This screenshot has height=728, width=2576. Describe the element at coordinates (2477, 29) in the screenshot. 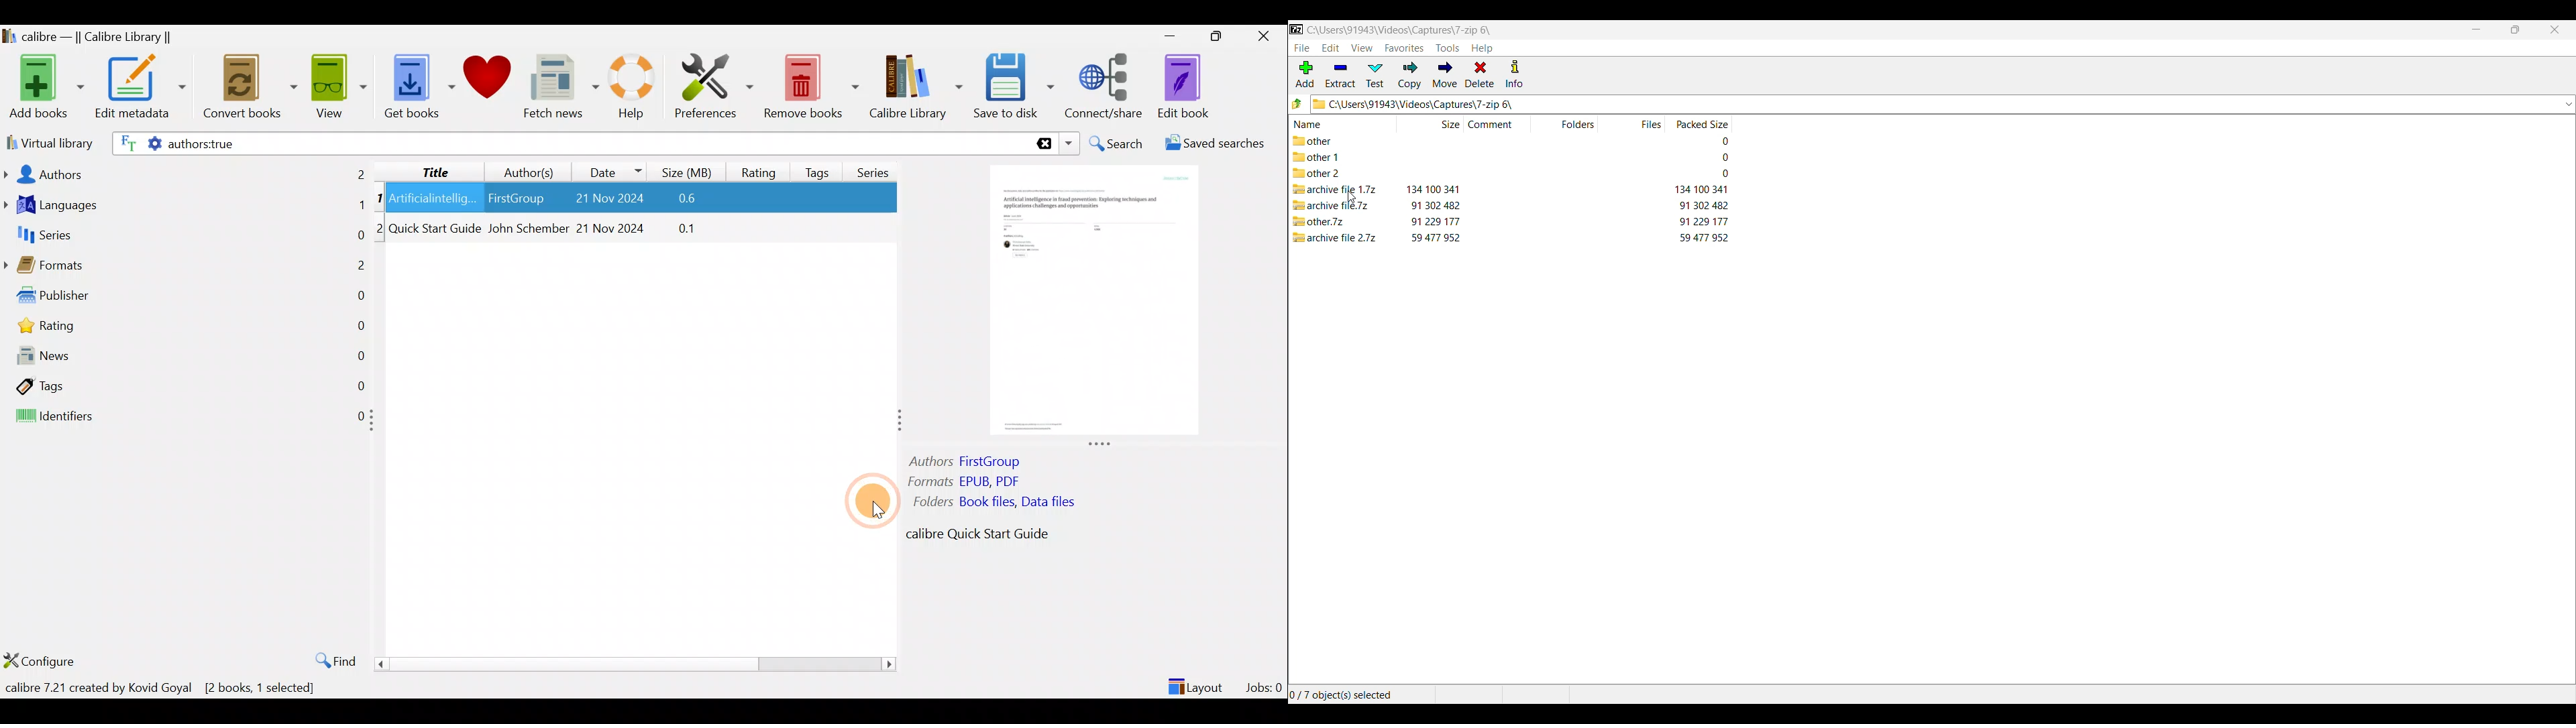

I see `Minimize` at that location.